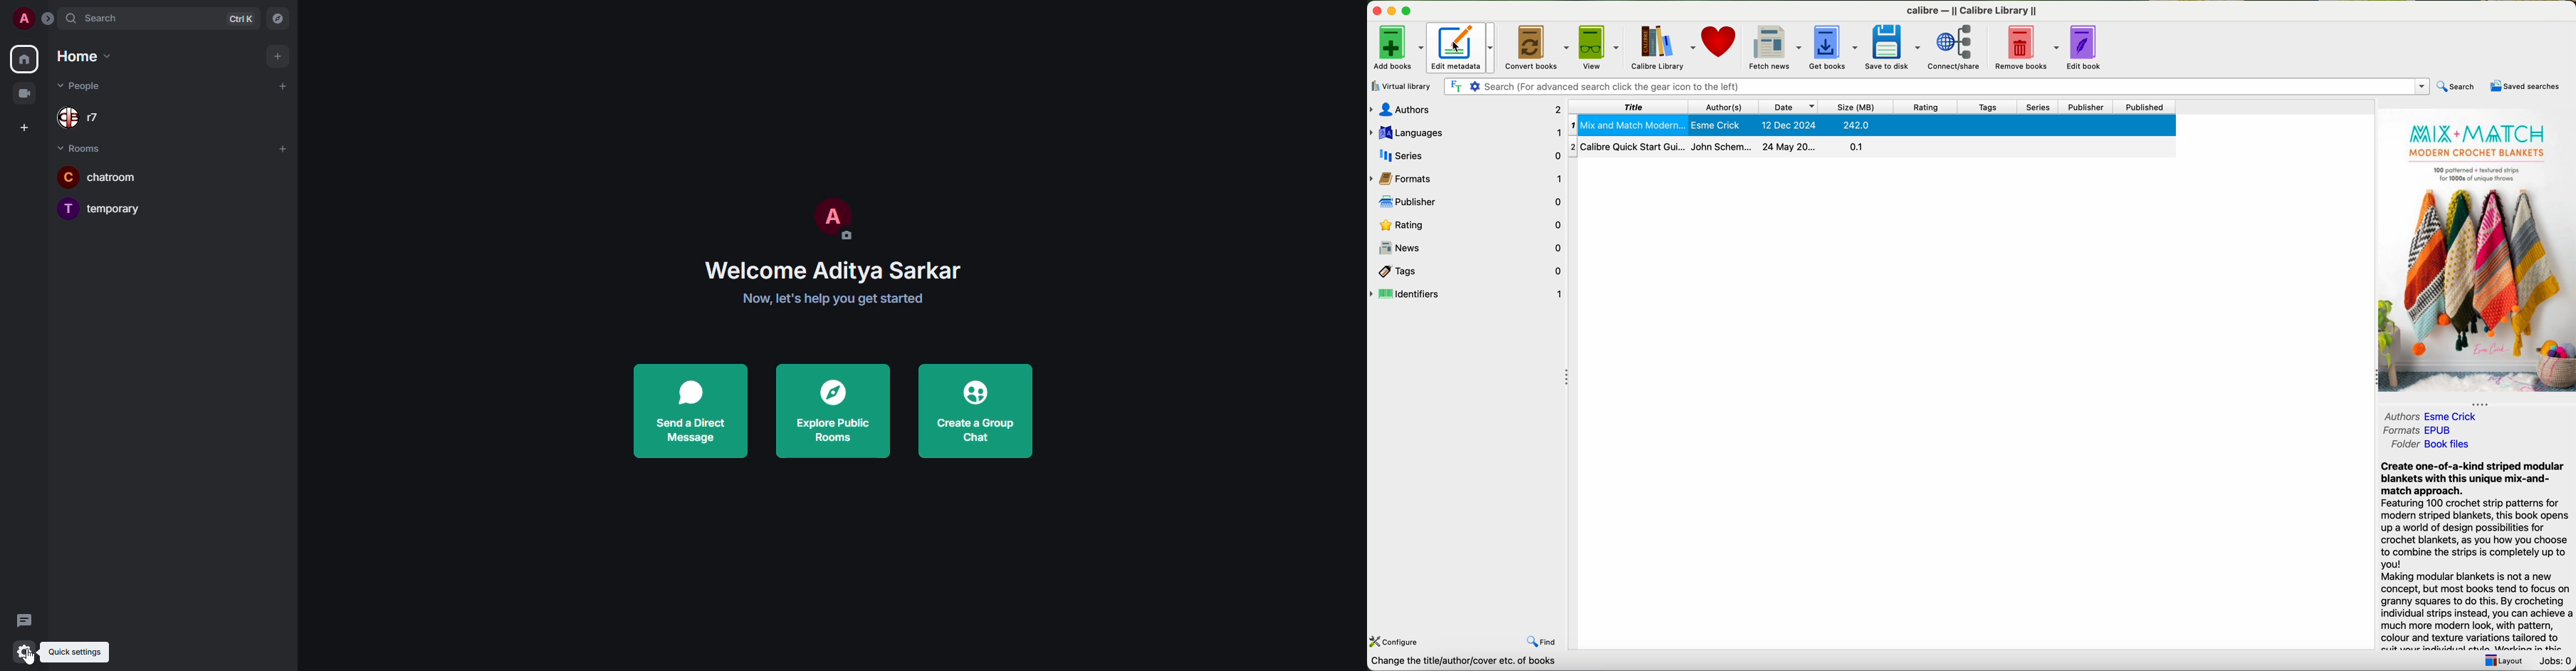 The height and width of the screenshot is (672, 2576). What do you see at coordinates (48, 20) in the screenshot?
I see `expand` at bounding box center [48, 20].